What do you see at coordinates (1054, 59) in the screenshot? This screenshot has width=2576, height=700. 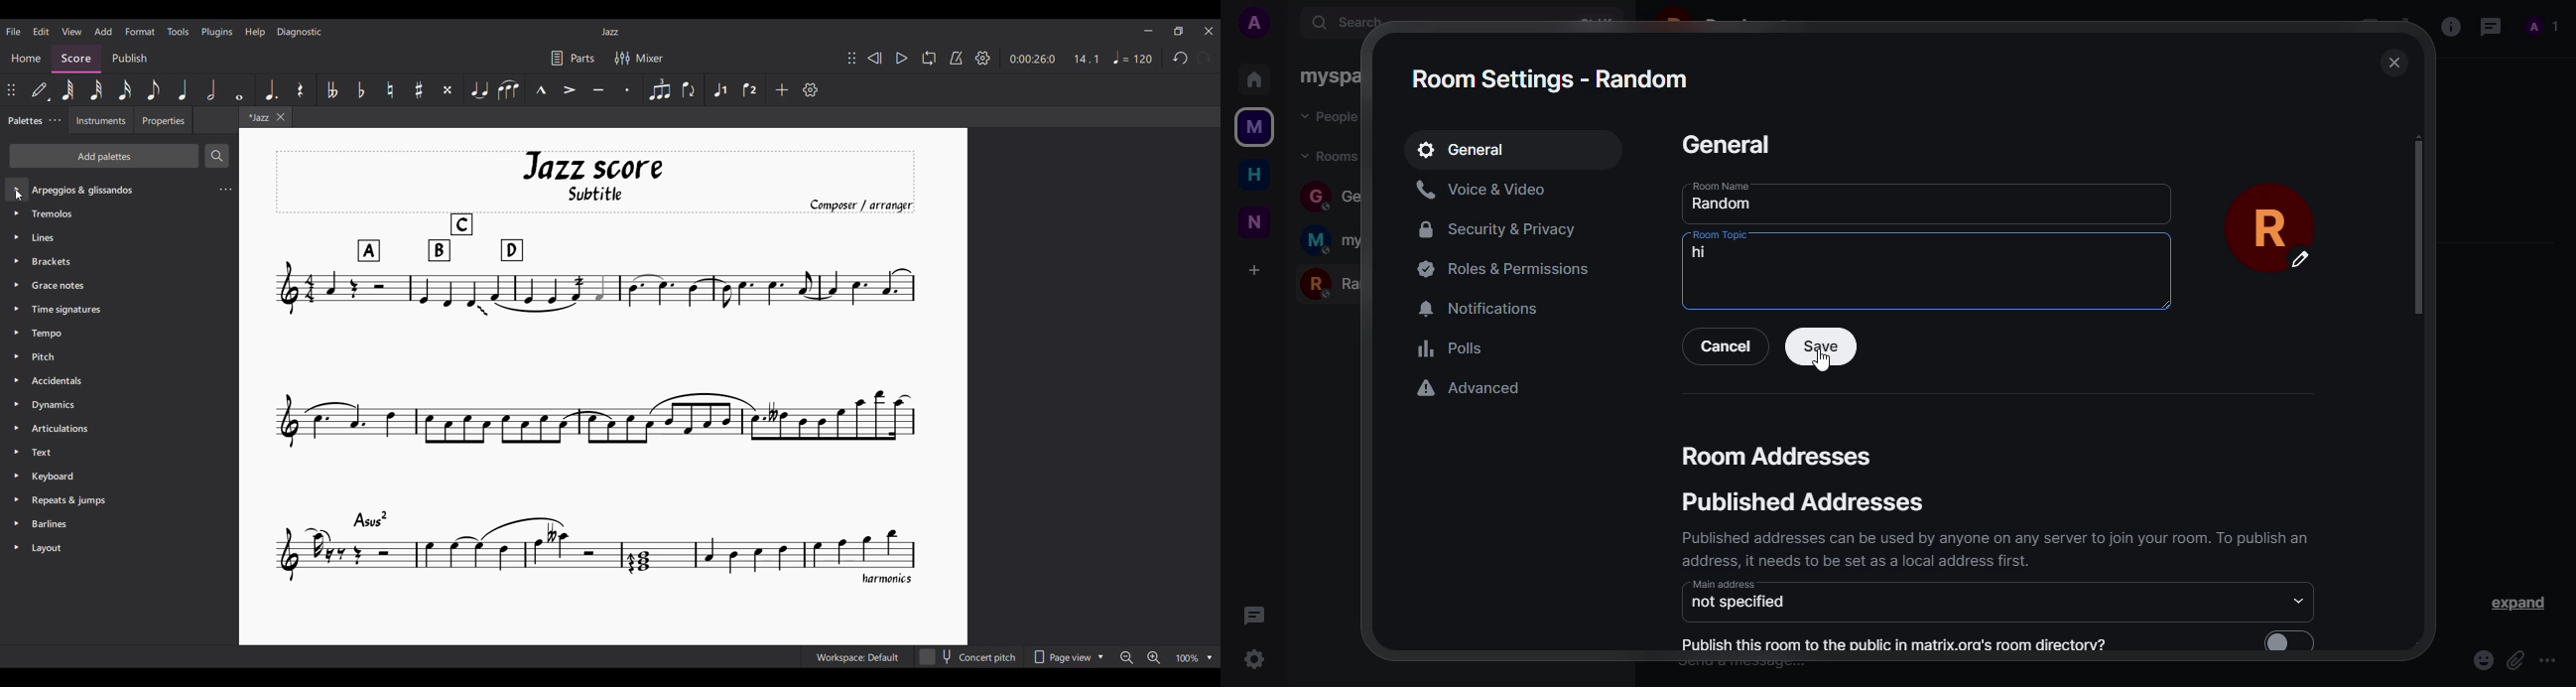 I see `Duration and ratio` at bounding box center [1054, 59].